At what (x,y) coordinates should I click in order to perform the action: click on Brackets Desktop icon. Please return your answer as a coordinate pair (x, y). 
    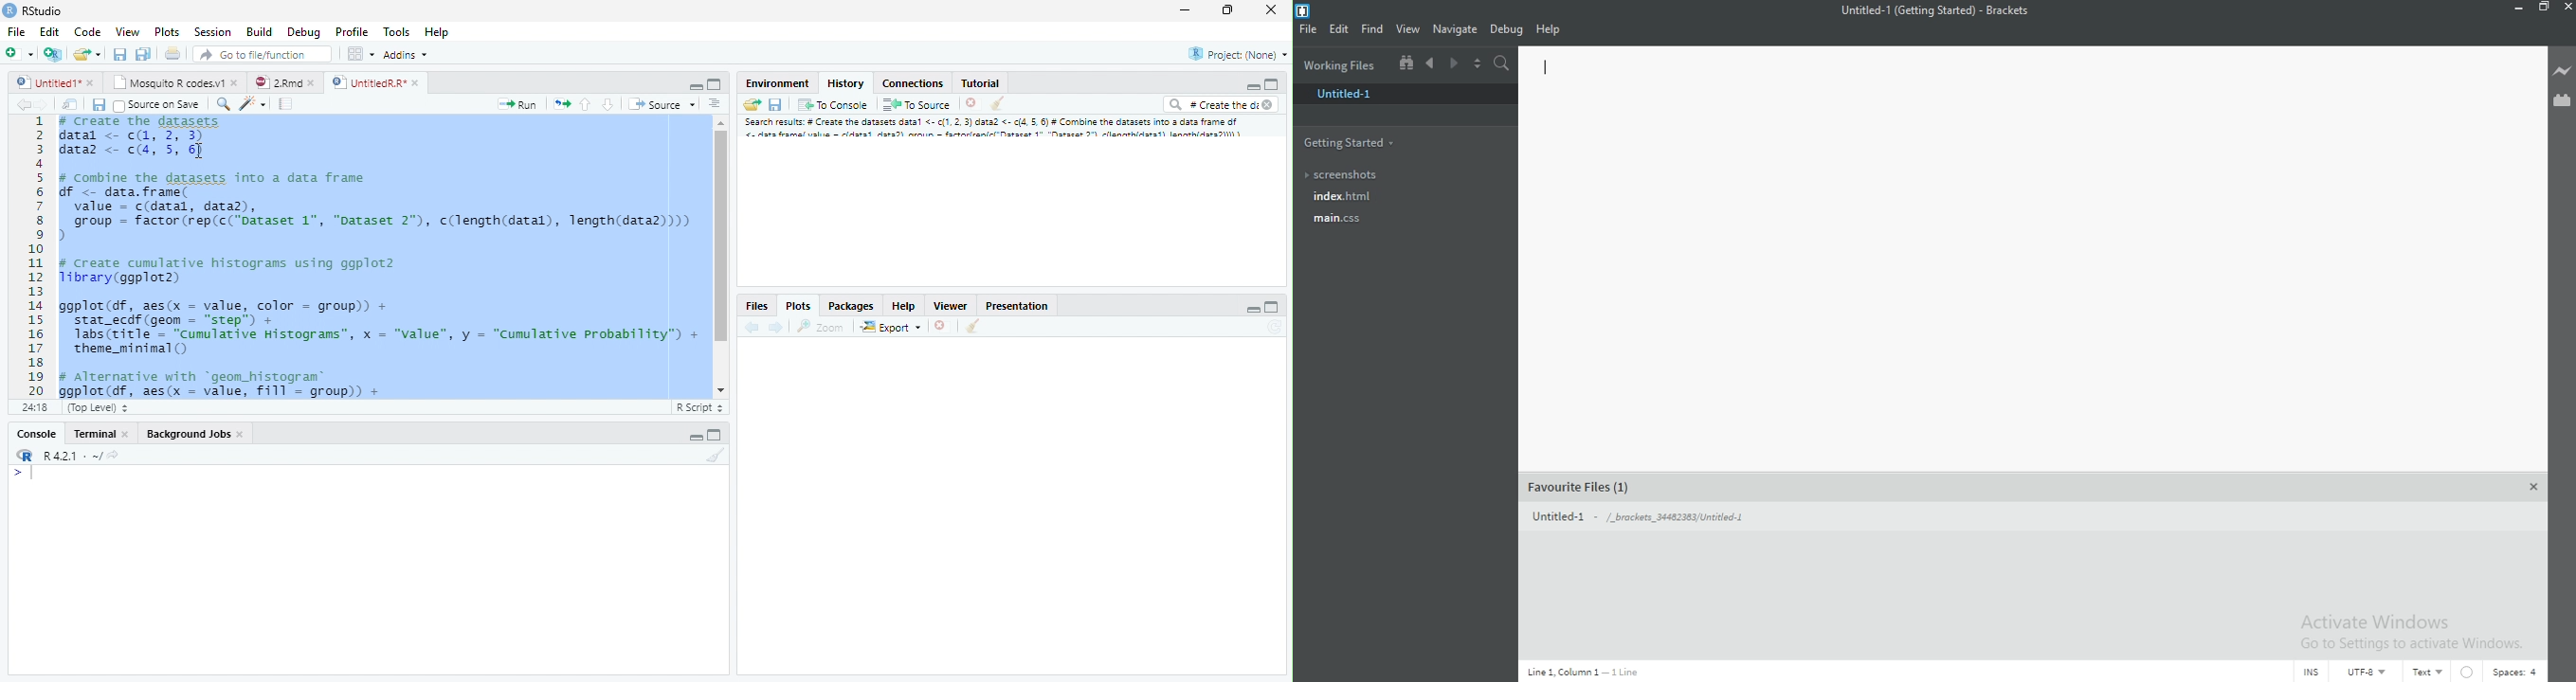
    Looking at the image, I should click on (1304, 11).